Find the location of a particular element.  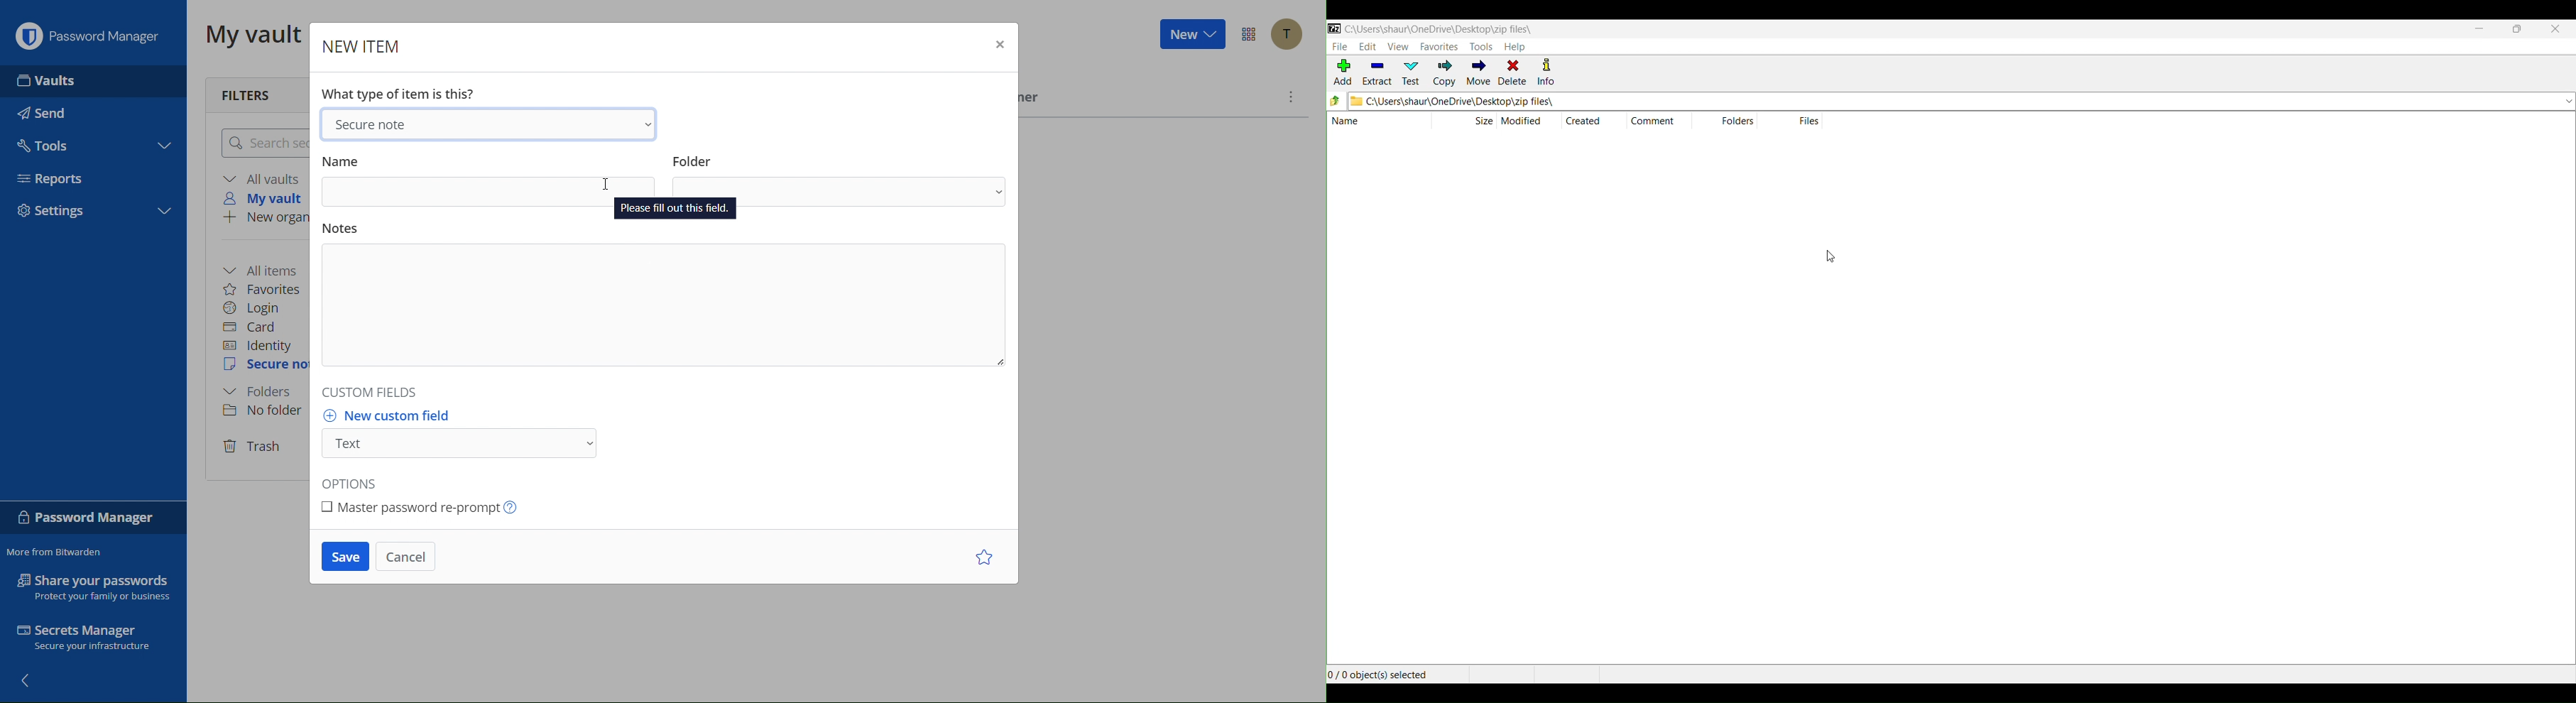

New custom field is located at coordinates (460, 435).